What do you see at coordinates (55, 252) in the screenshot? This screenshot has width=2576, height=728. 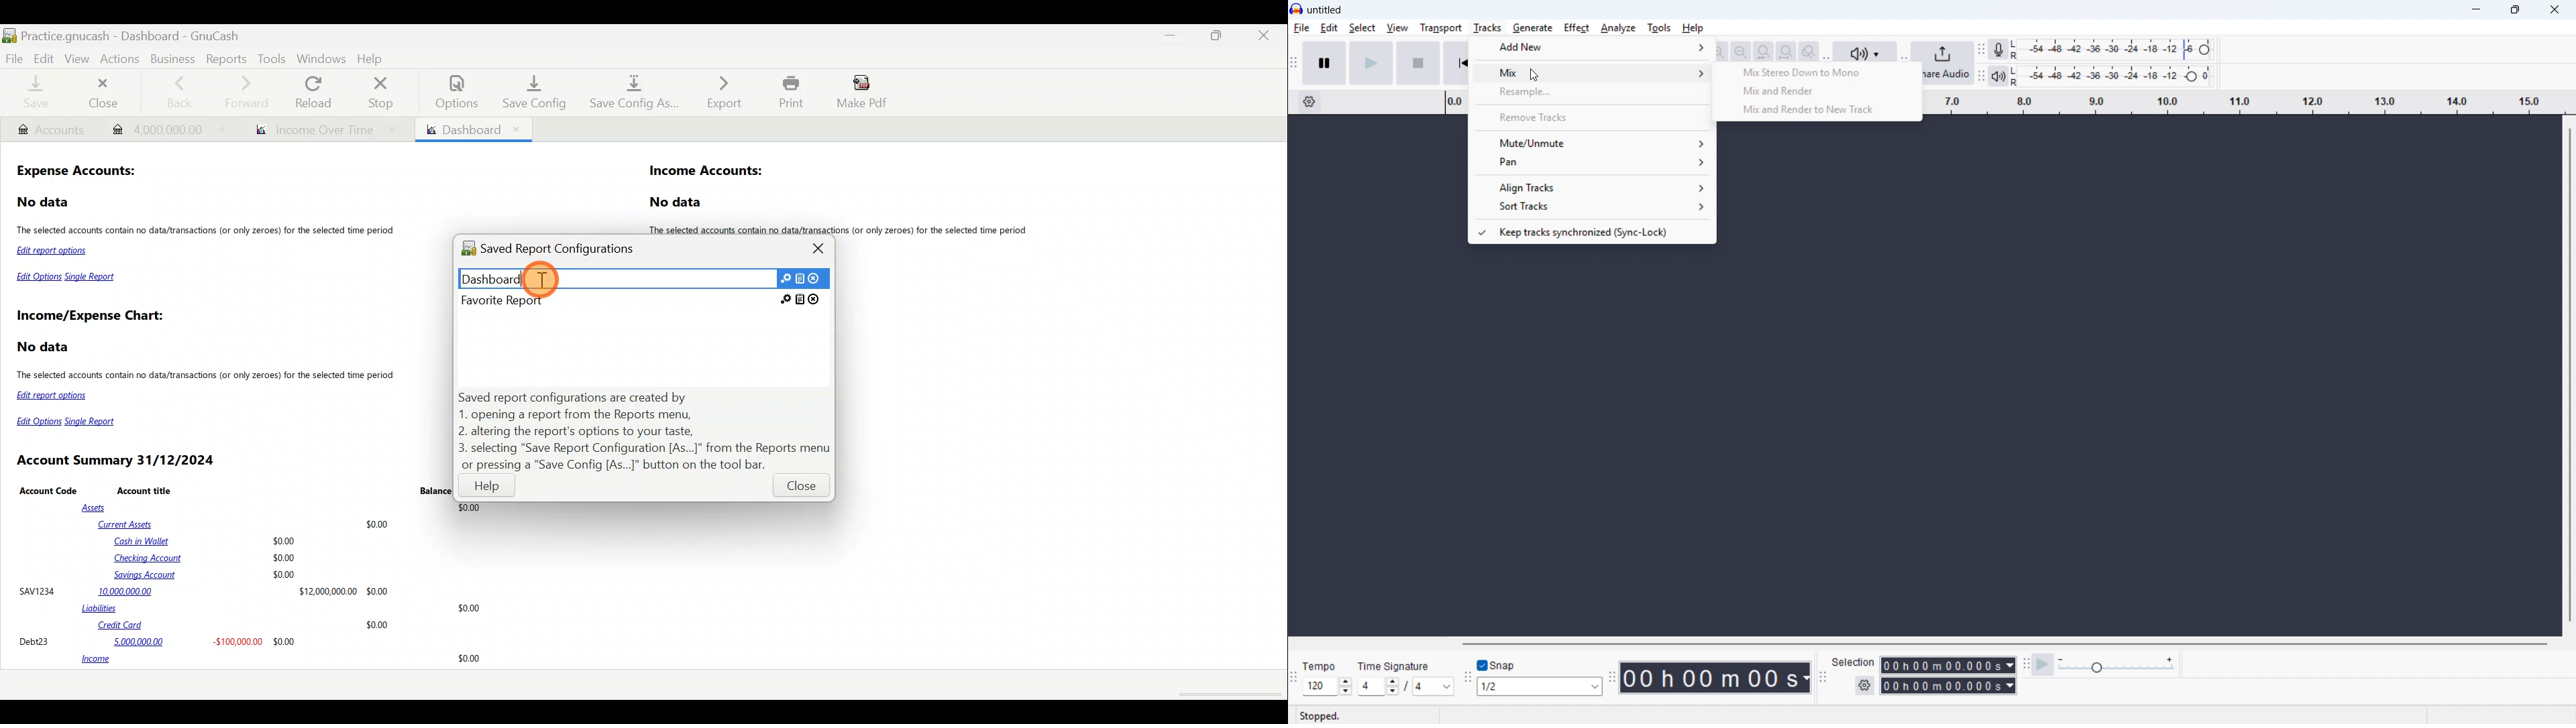 I see `Edit report options` at bounding box center [55, 252].